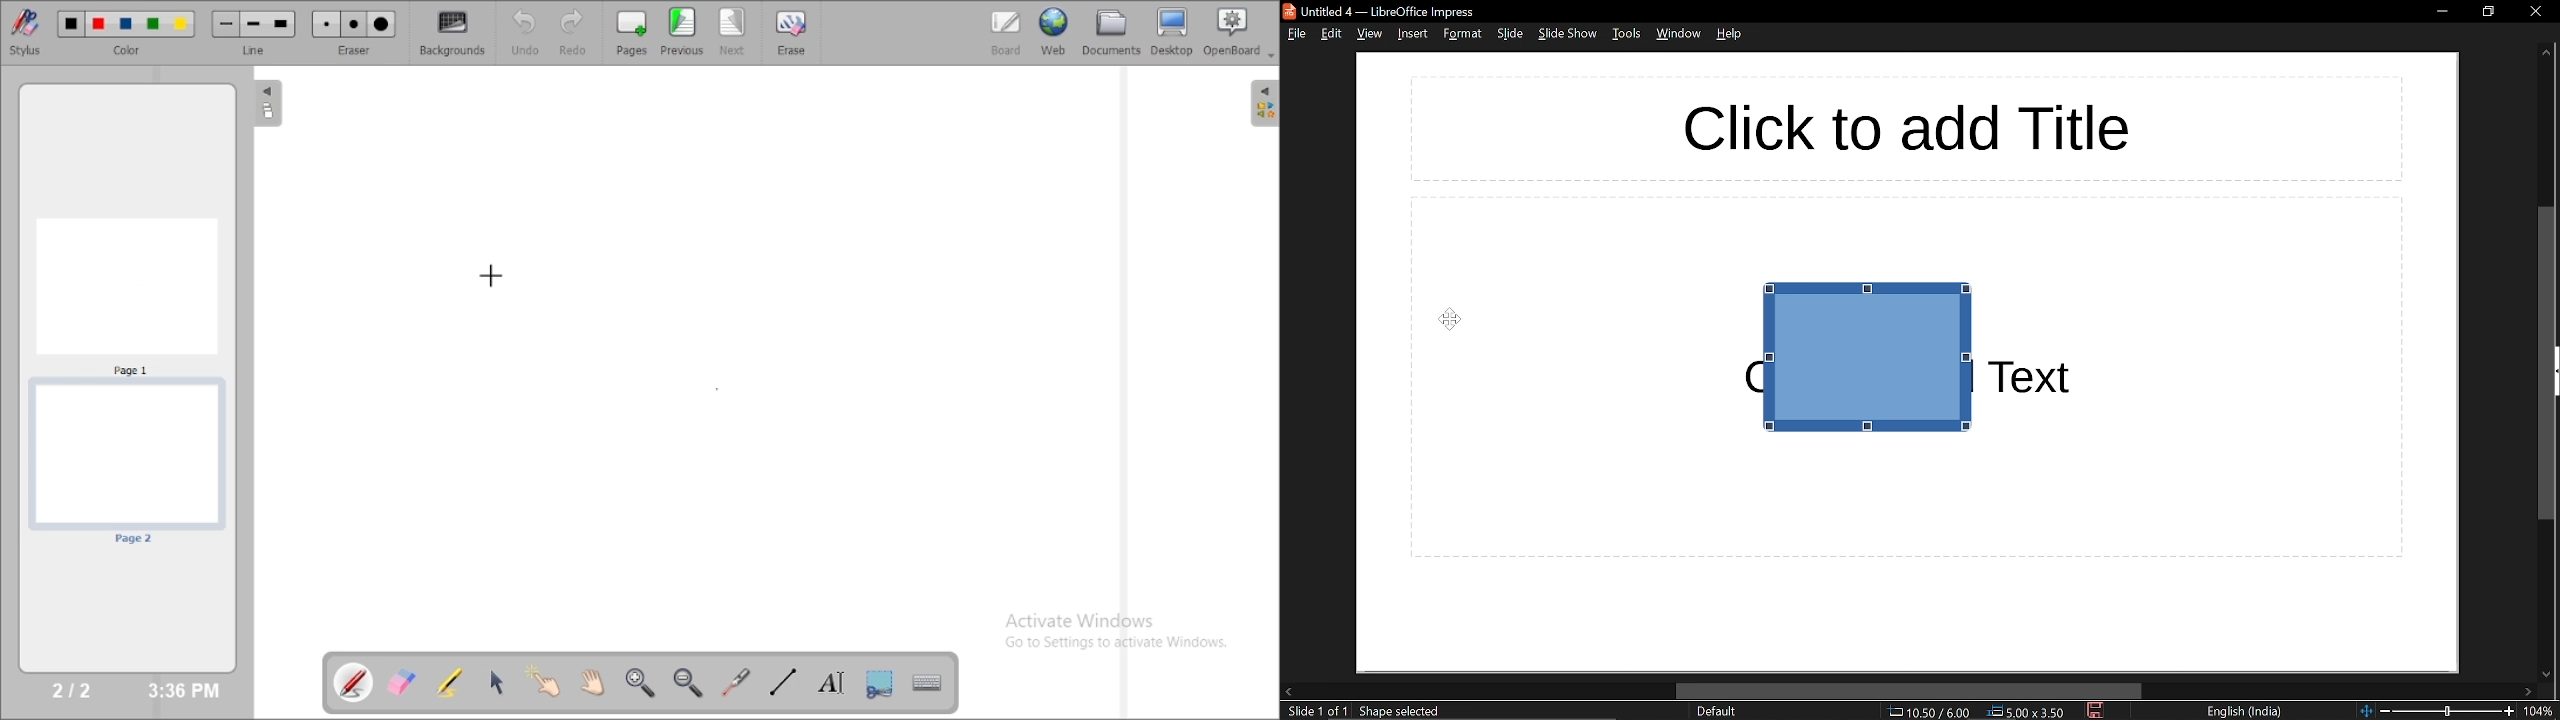 The width and height of the screenshot is (2576, 728). Describe the element at coordinates (449, 681) in the screenshot. I see `highlight` at that location.